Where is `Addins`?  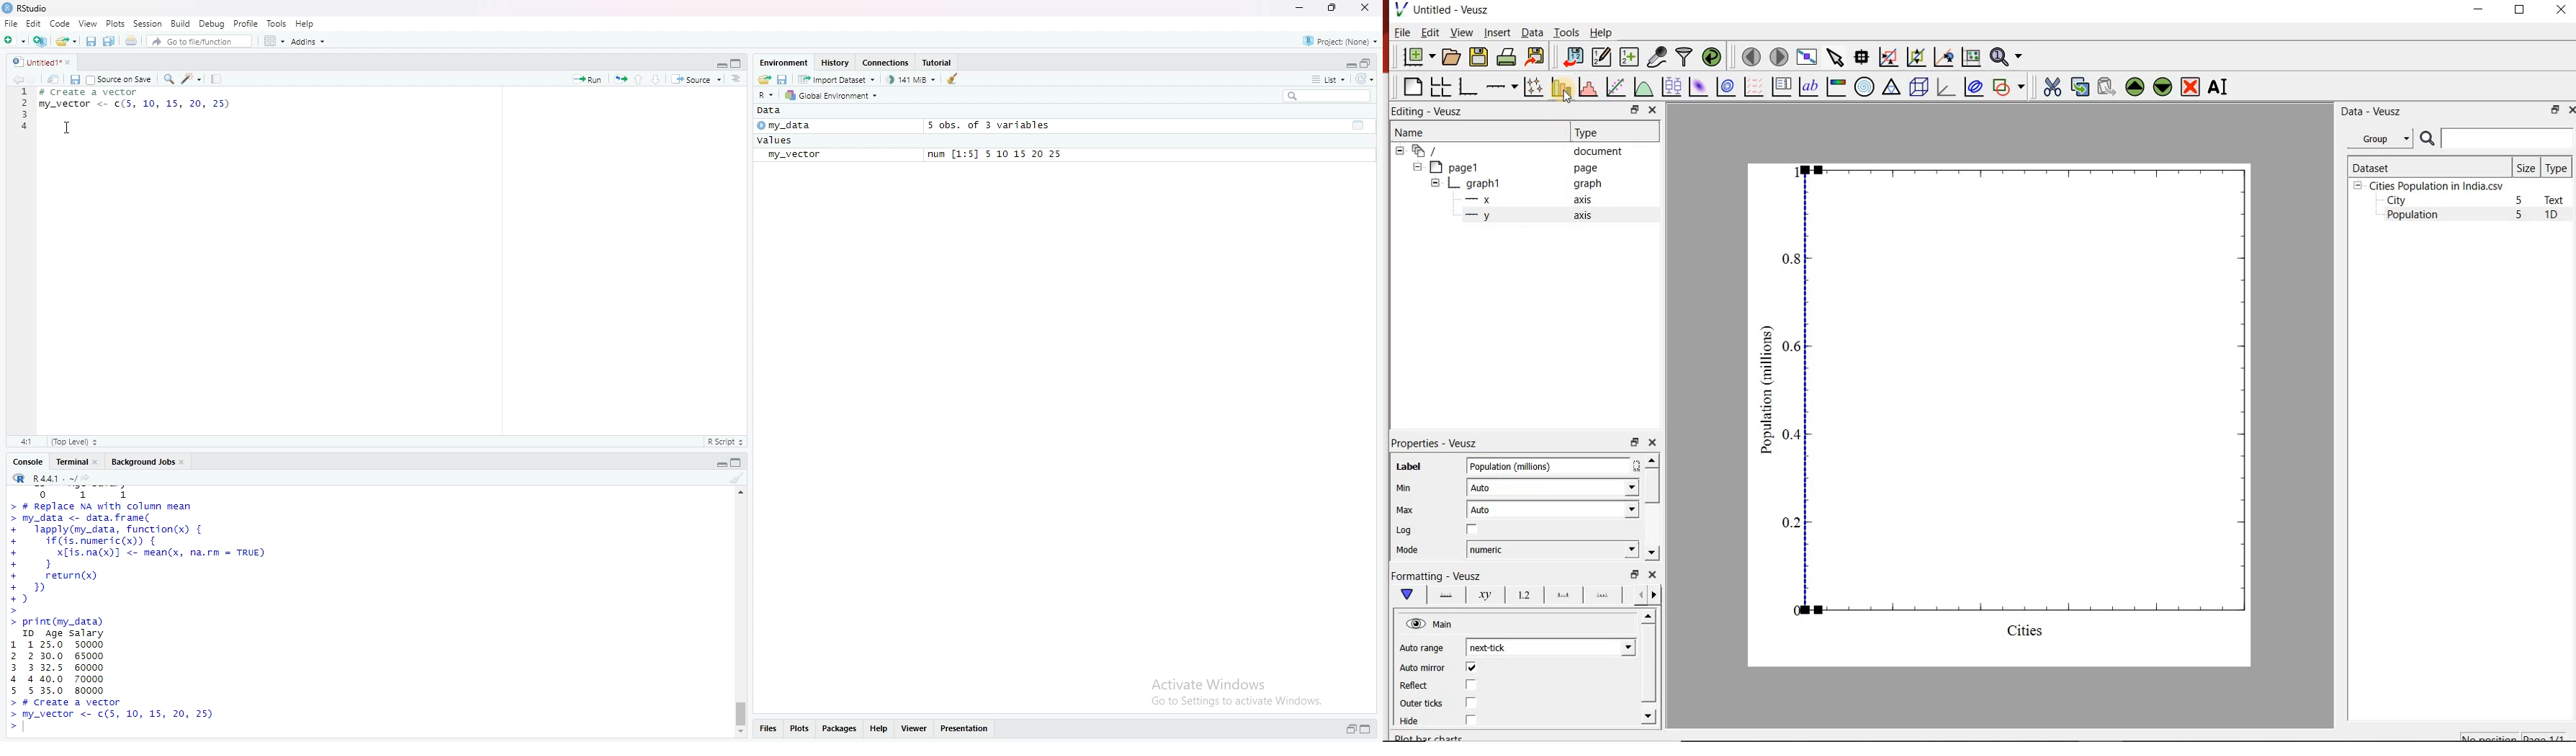
Addins is located at coordinates (309, 43).